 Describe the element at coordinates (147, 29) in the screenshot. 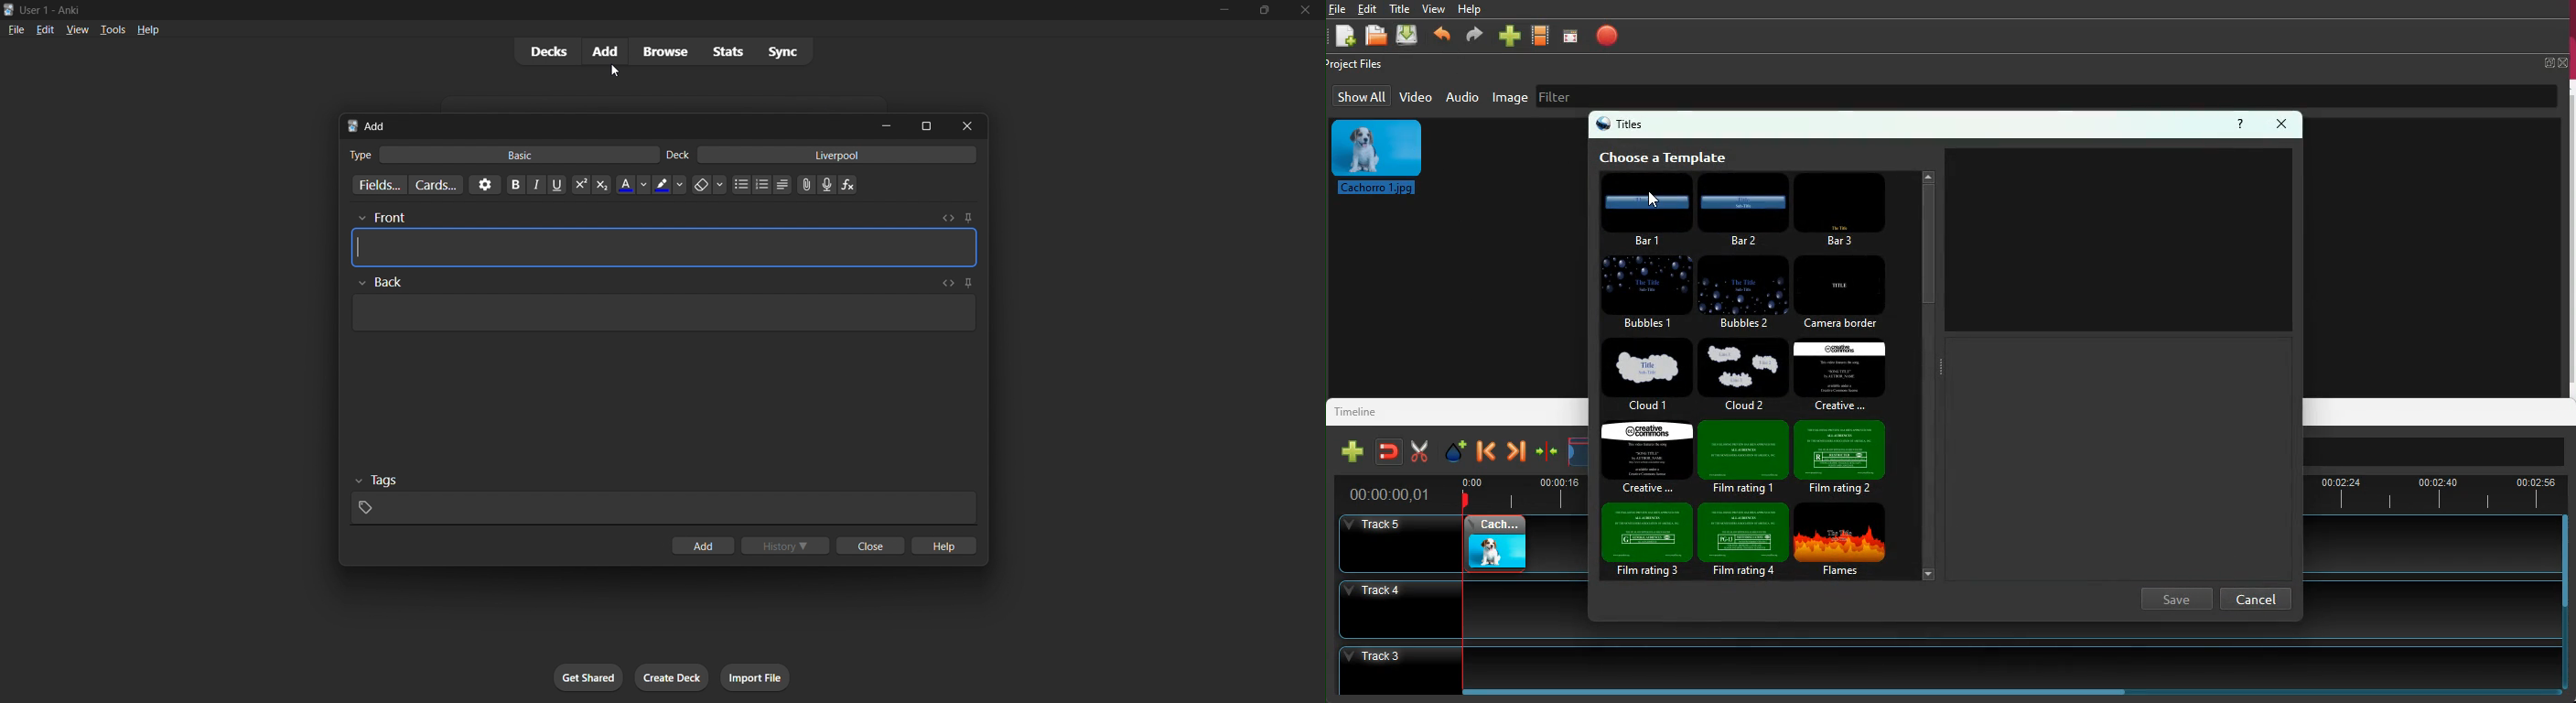

I see `help` at that location.